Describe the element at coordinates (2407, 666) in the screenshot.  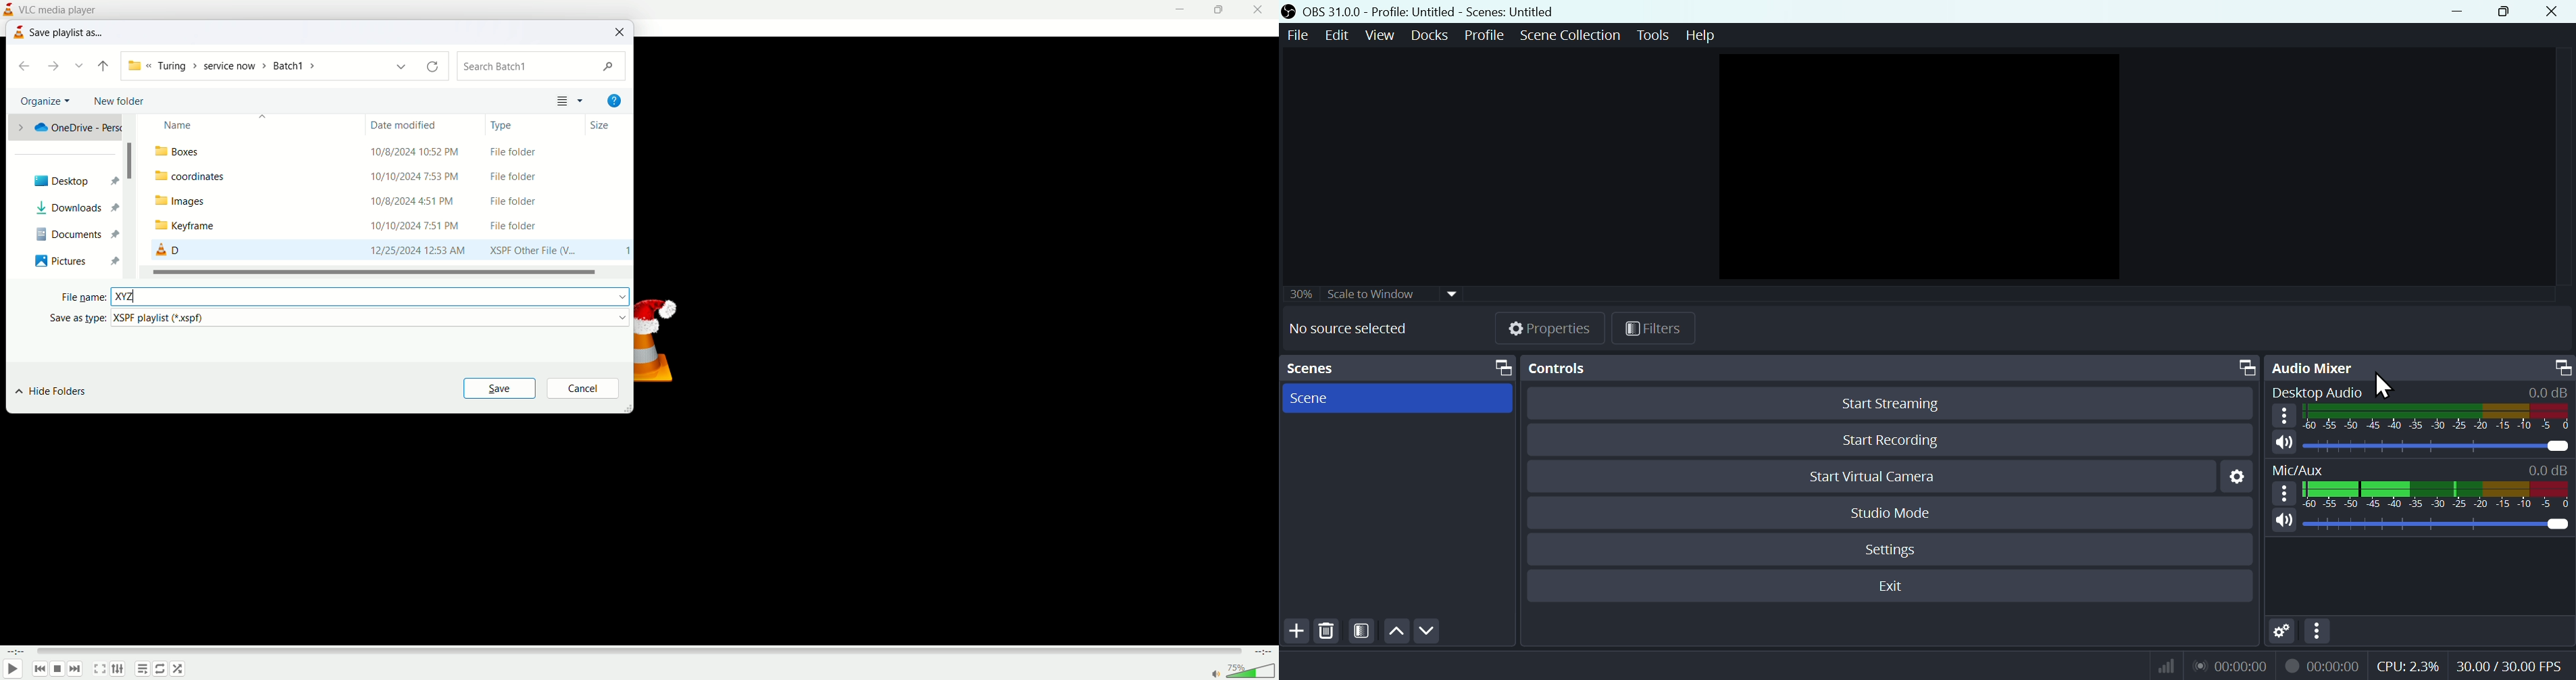
I see `CPU Usage` at that location.